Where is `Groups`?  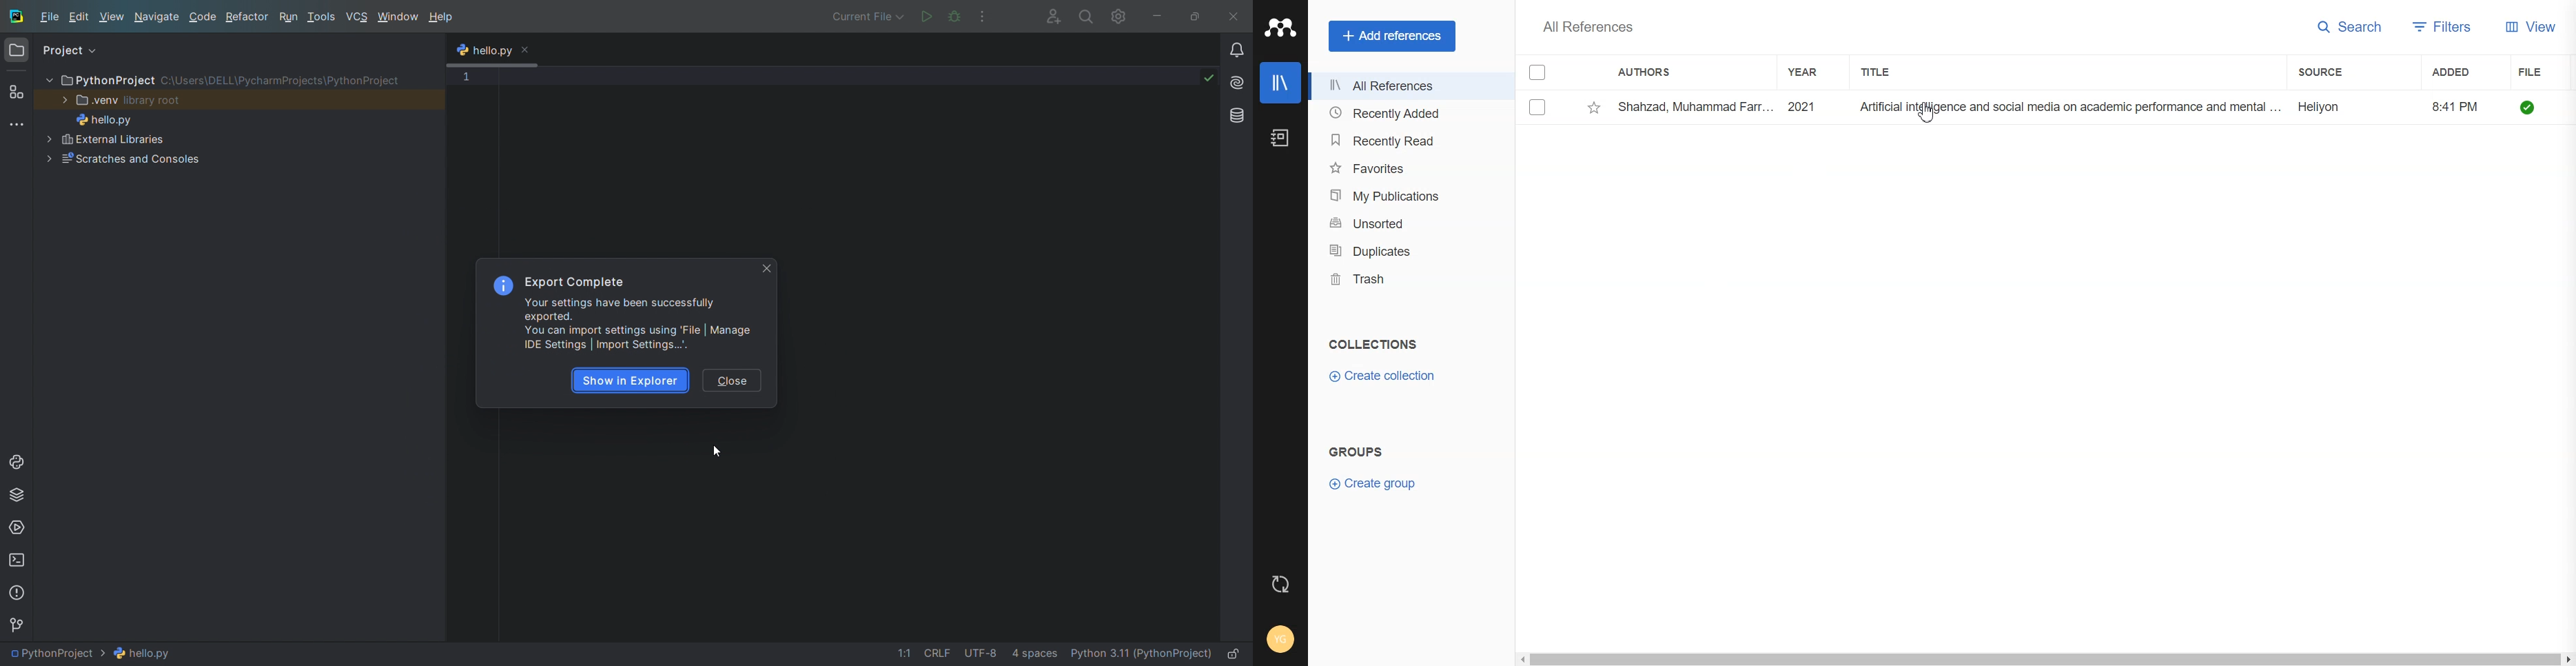 Groups is located at coordinates (1360, 454).